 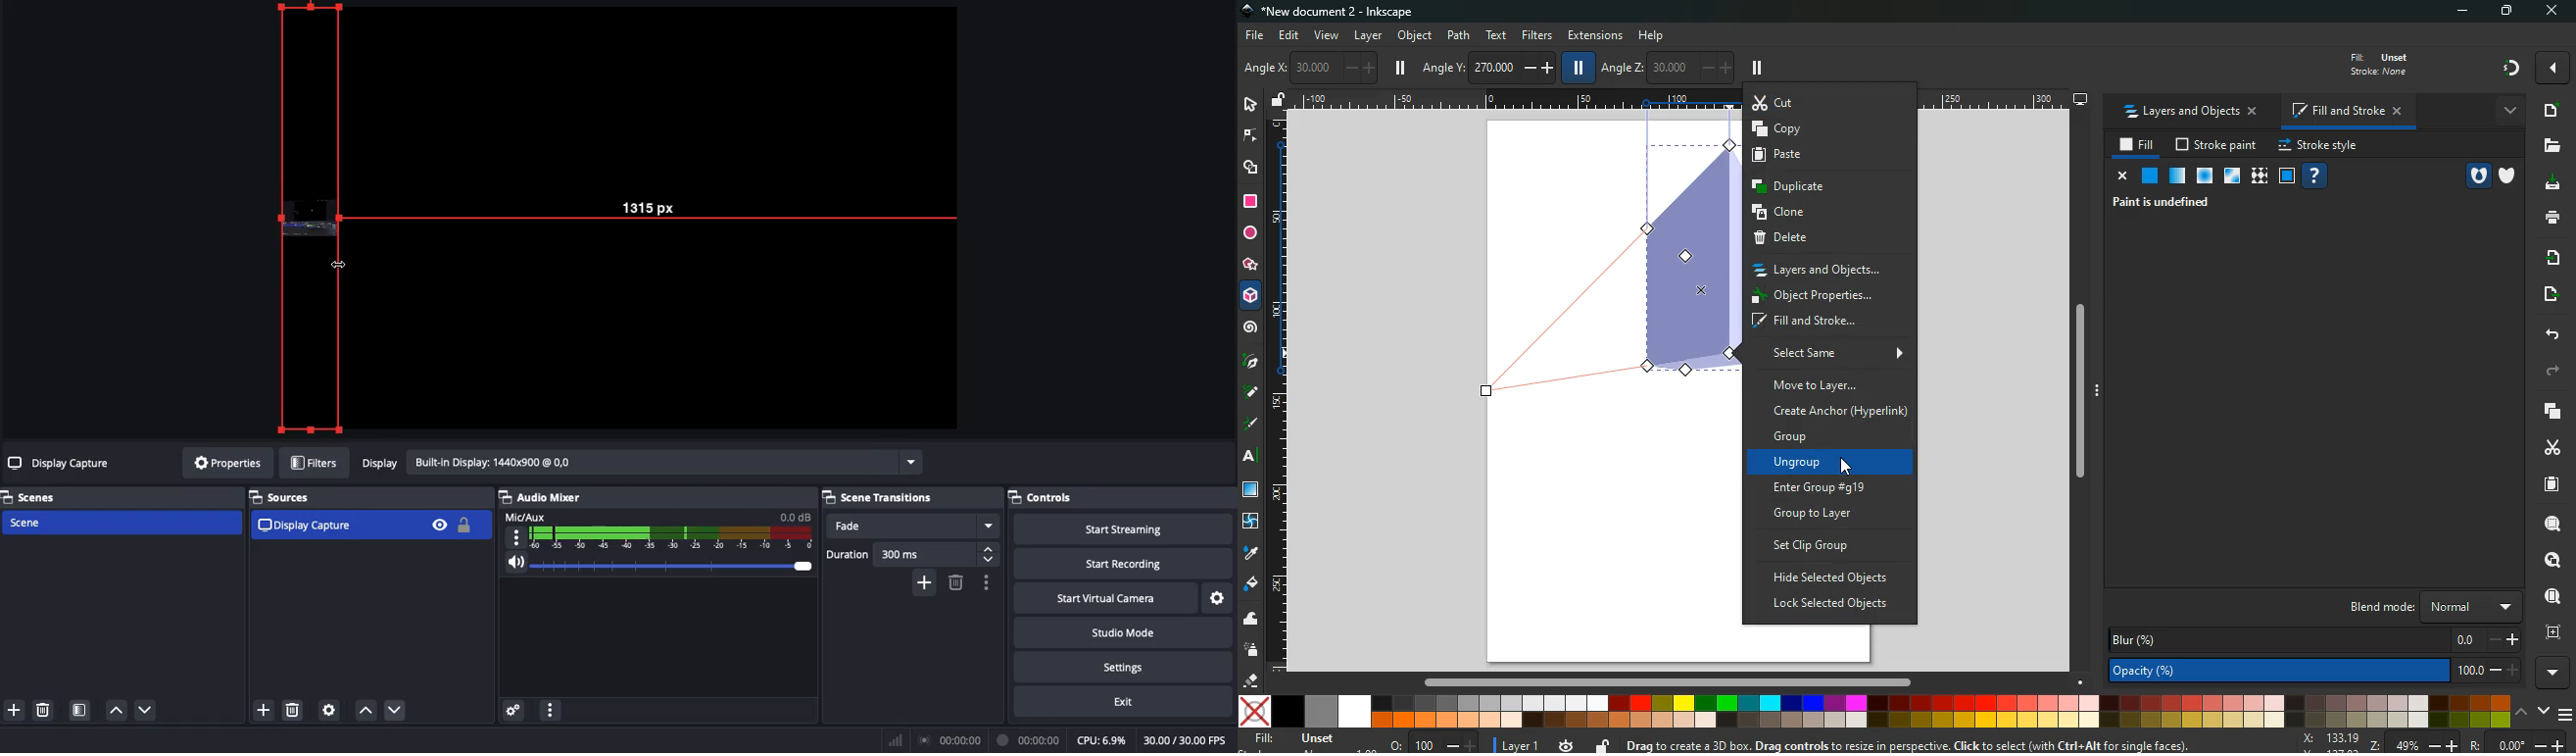 I want to click on copy, so click(x=1830, y=129).